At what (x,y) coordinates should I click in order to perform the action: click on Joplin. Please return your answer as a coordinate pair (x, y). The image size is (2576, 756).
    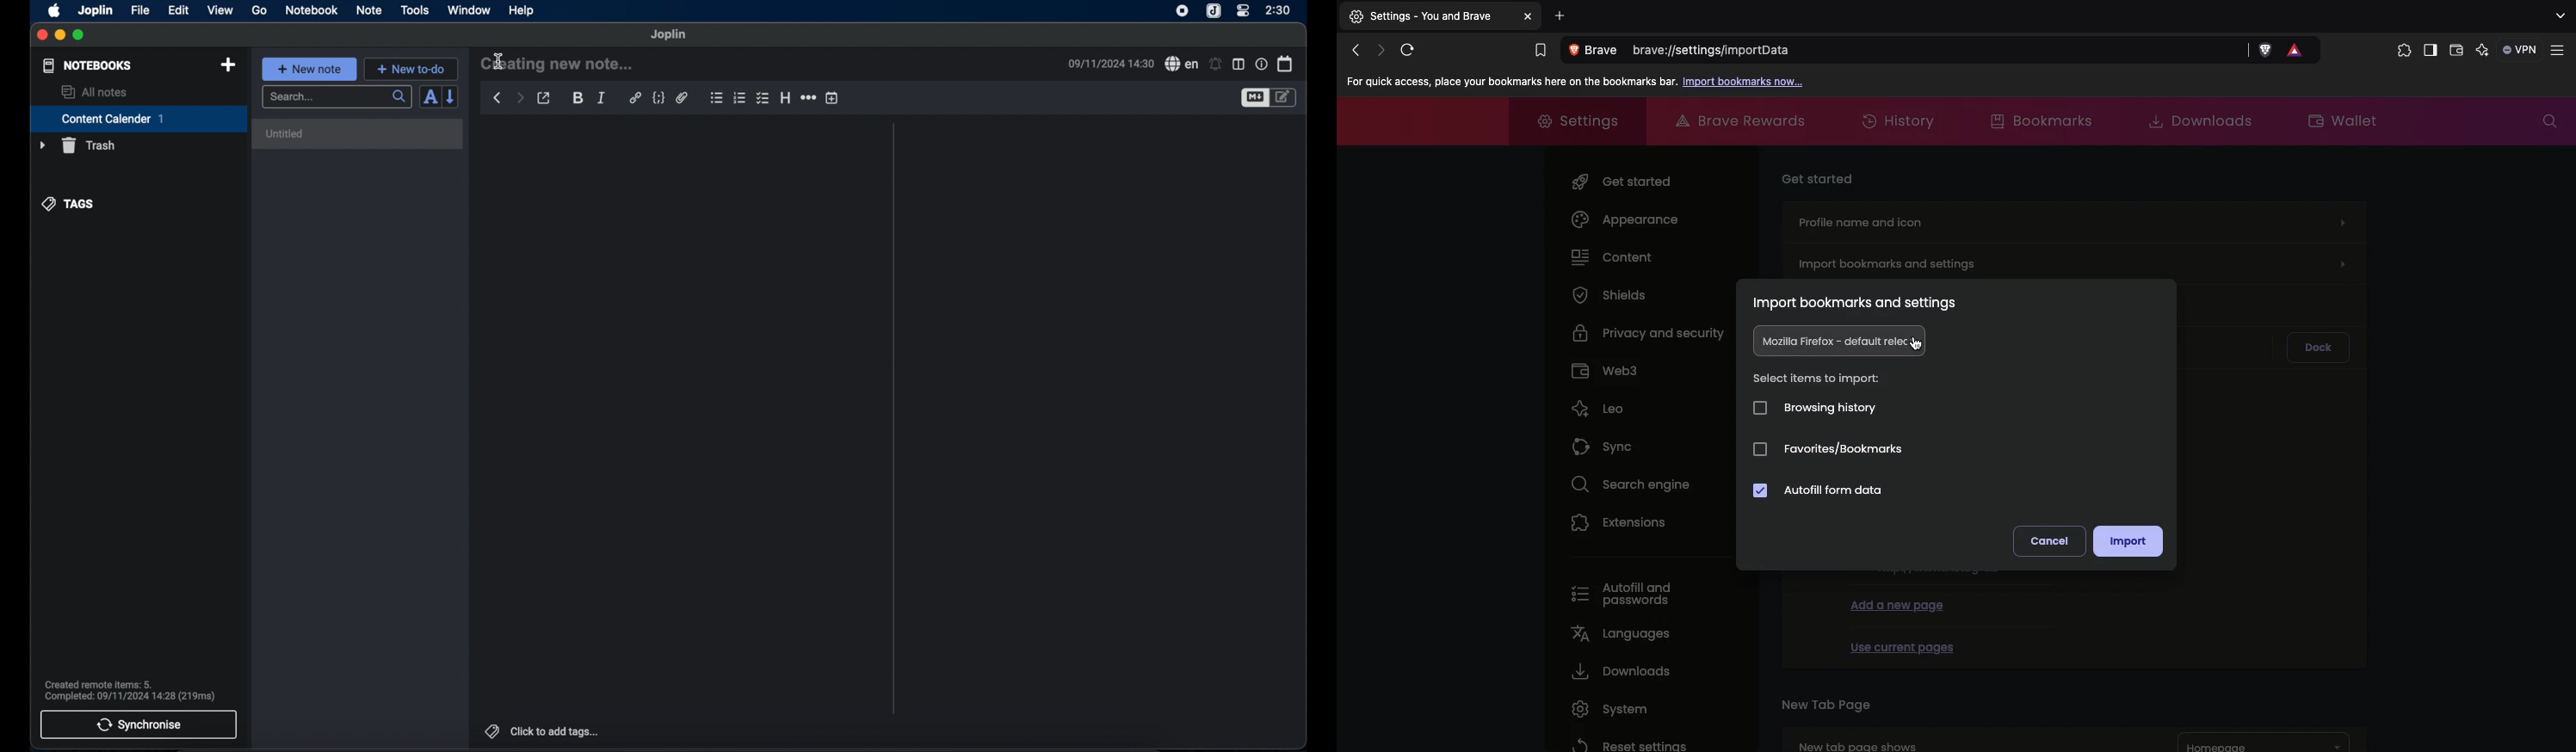
    Looking at the image, I should click on (669, 35).